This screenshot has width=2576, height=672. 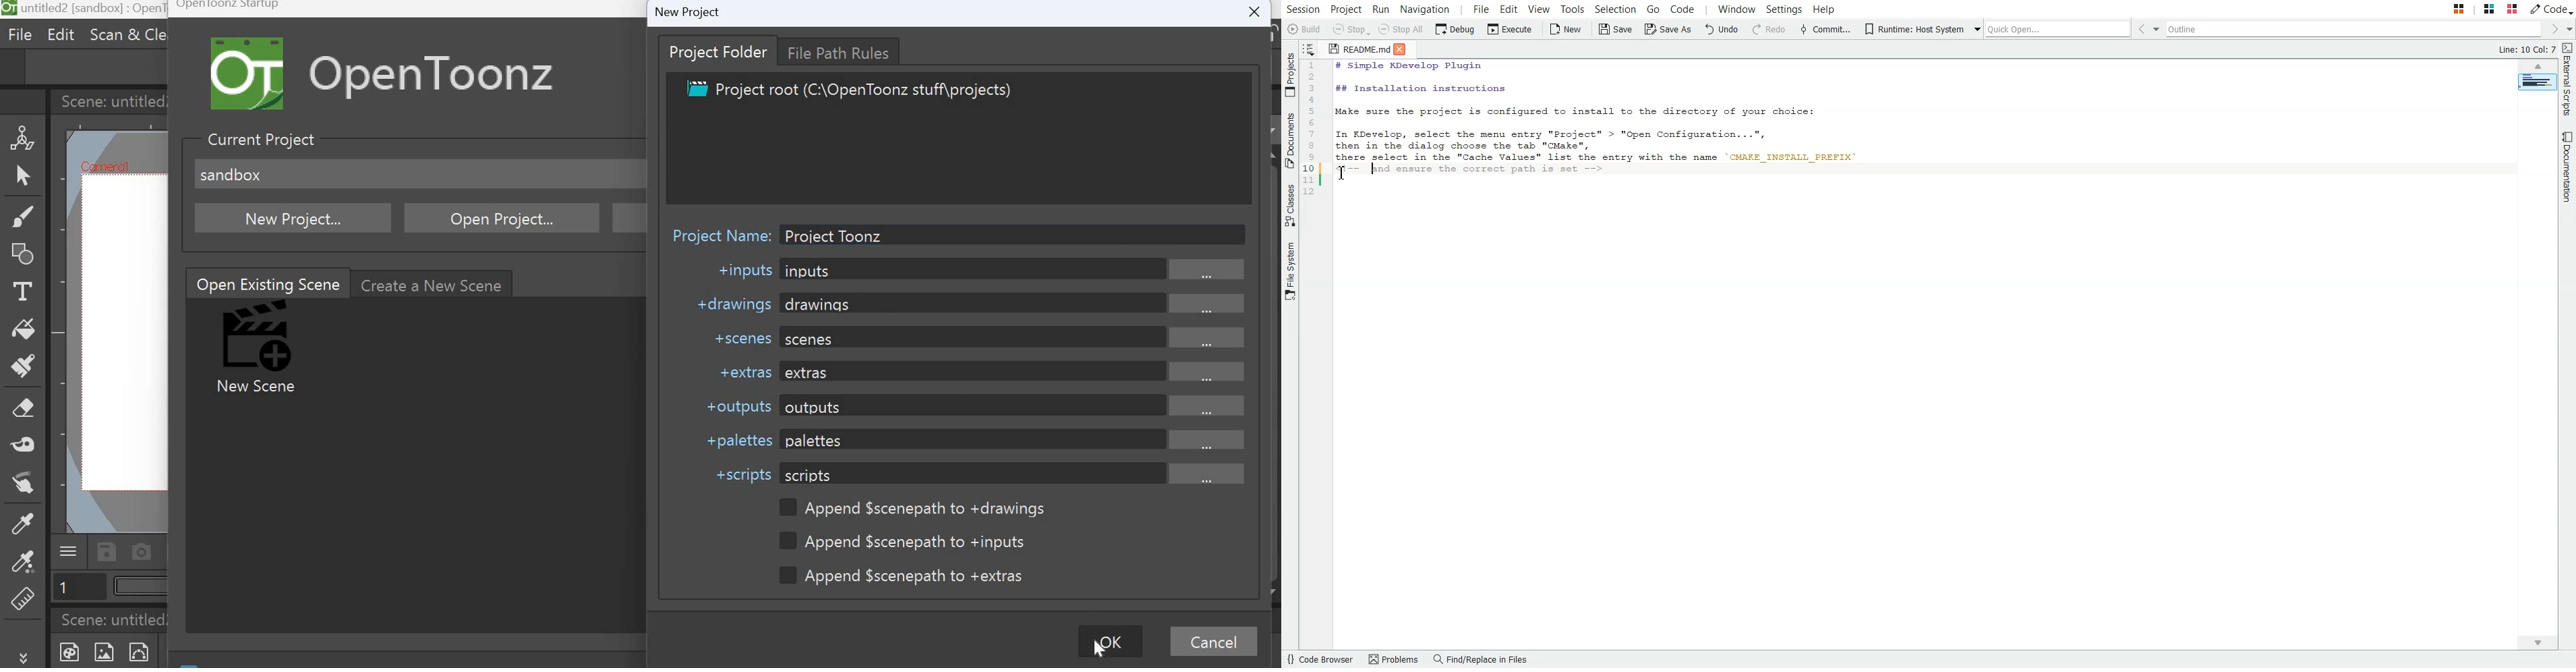 What do you see at coordinates (22, 566) in the screenshot?
I see `RGB picker tool` at bounding box center [22, 566].